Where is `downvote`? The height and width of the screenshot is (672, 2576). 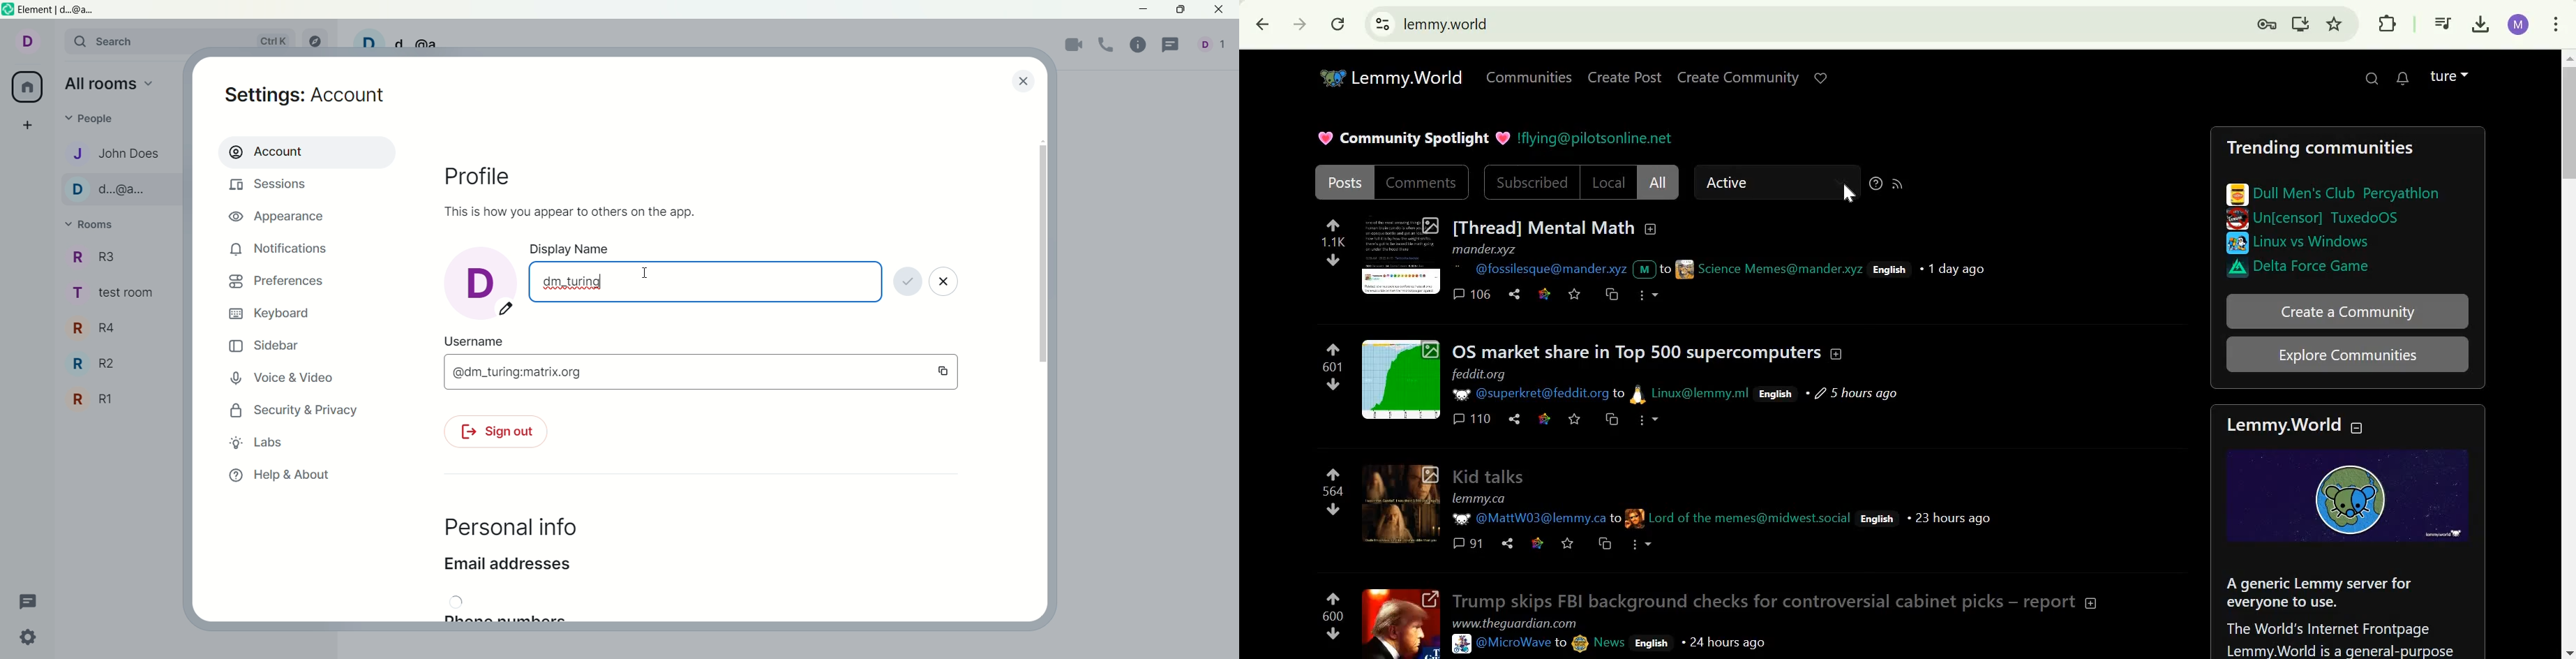 downvote is located at coordinates (1334, 384).